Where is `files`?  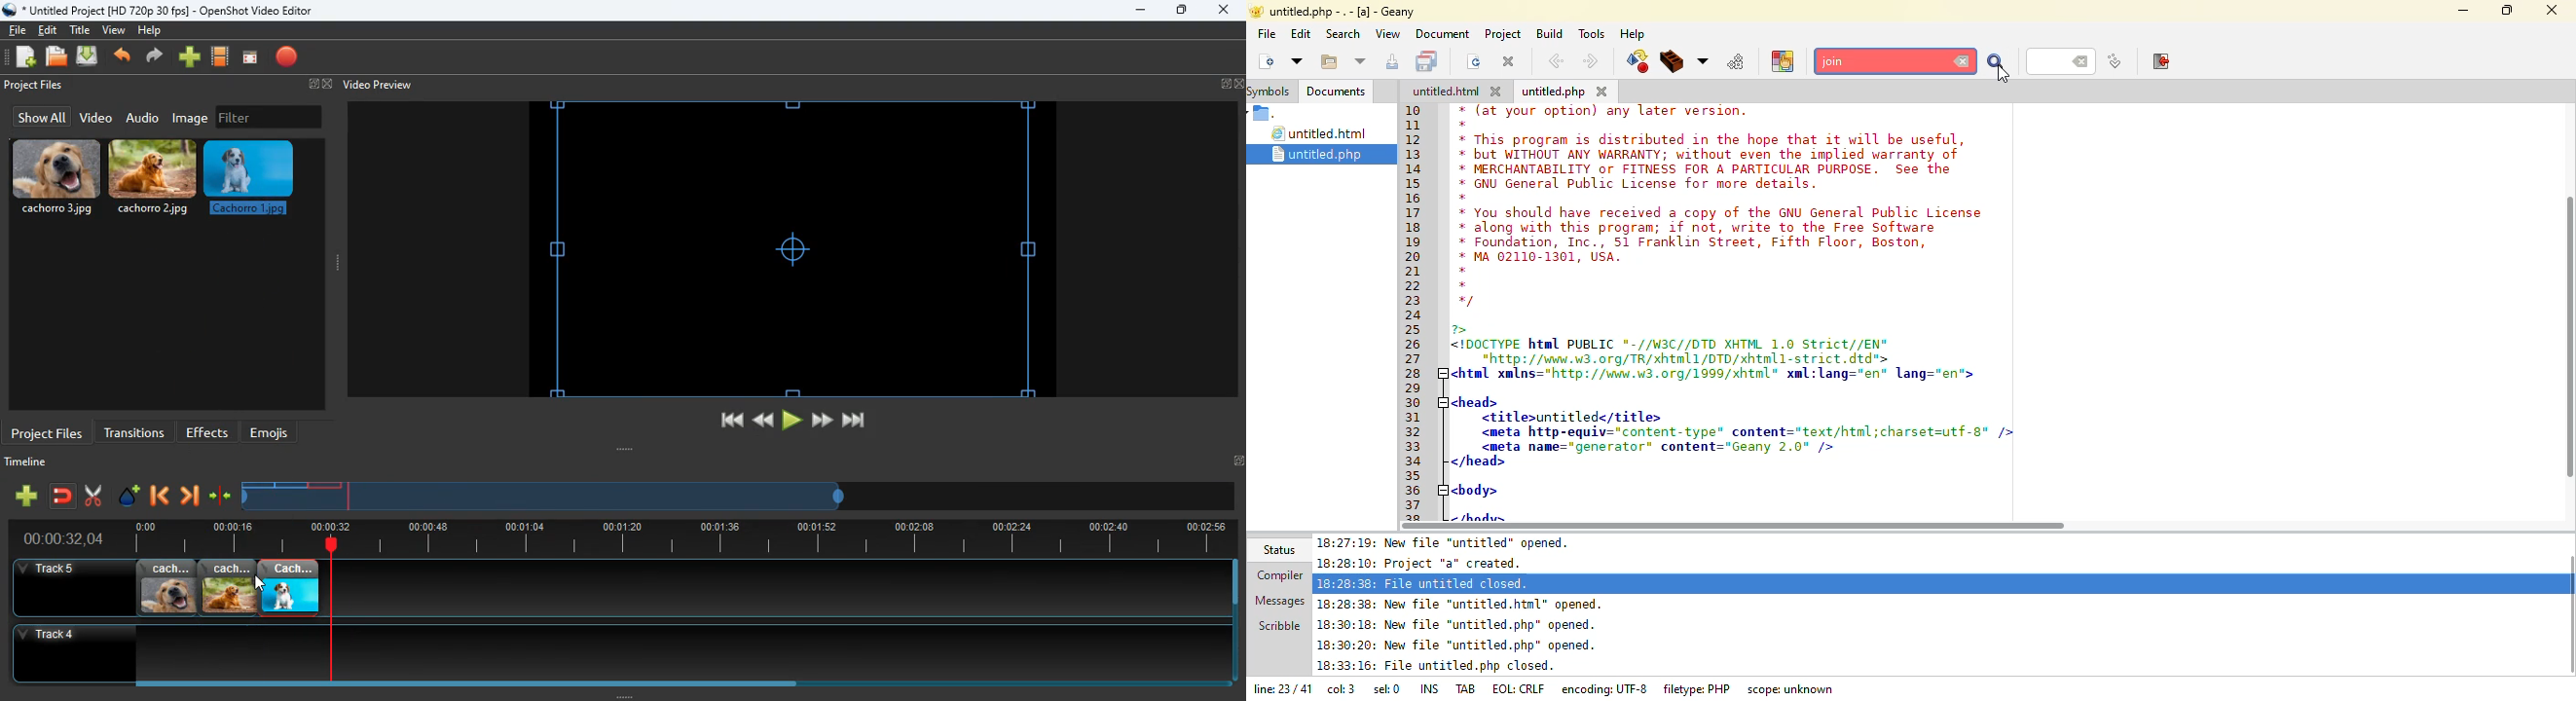 files is located at coordinates (58, 58).